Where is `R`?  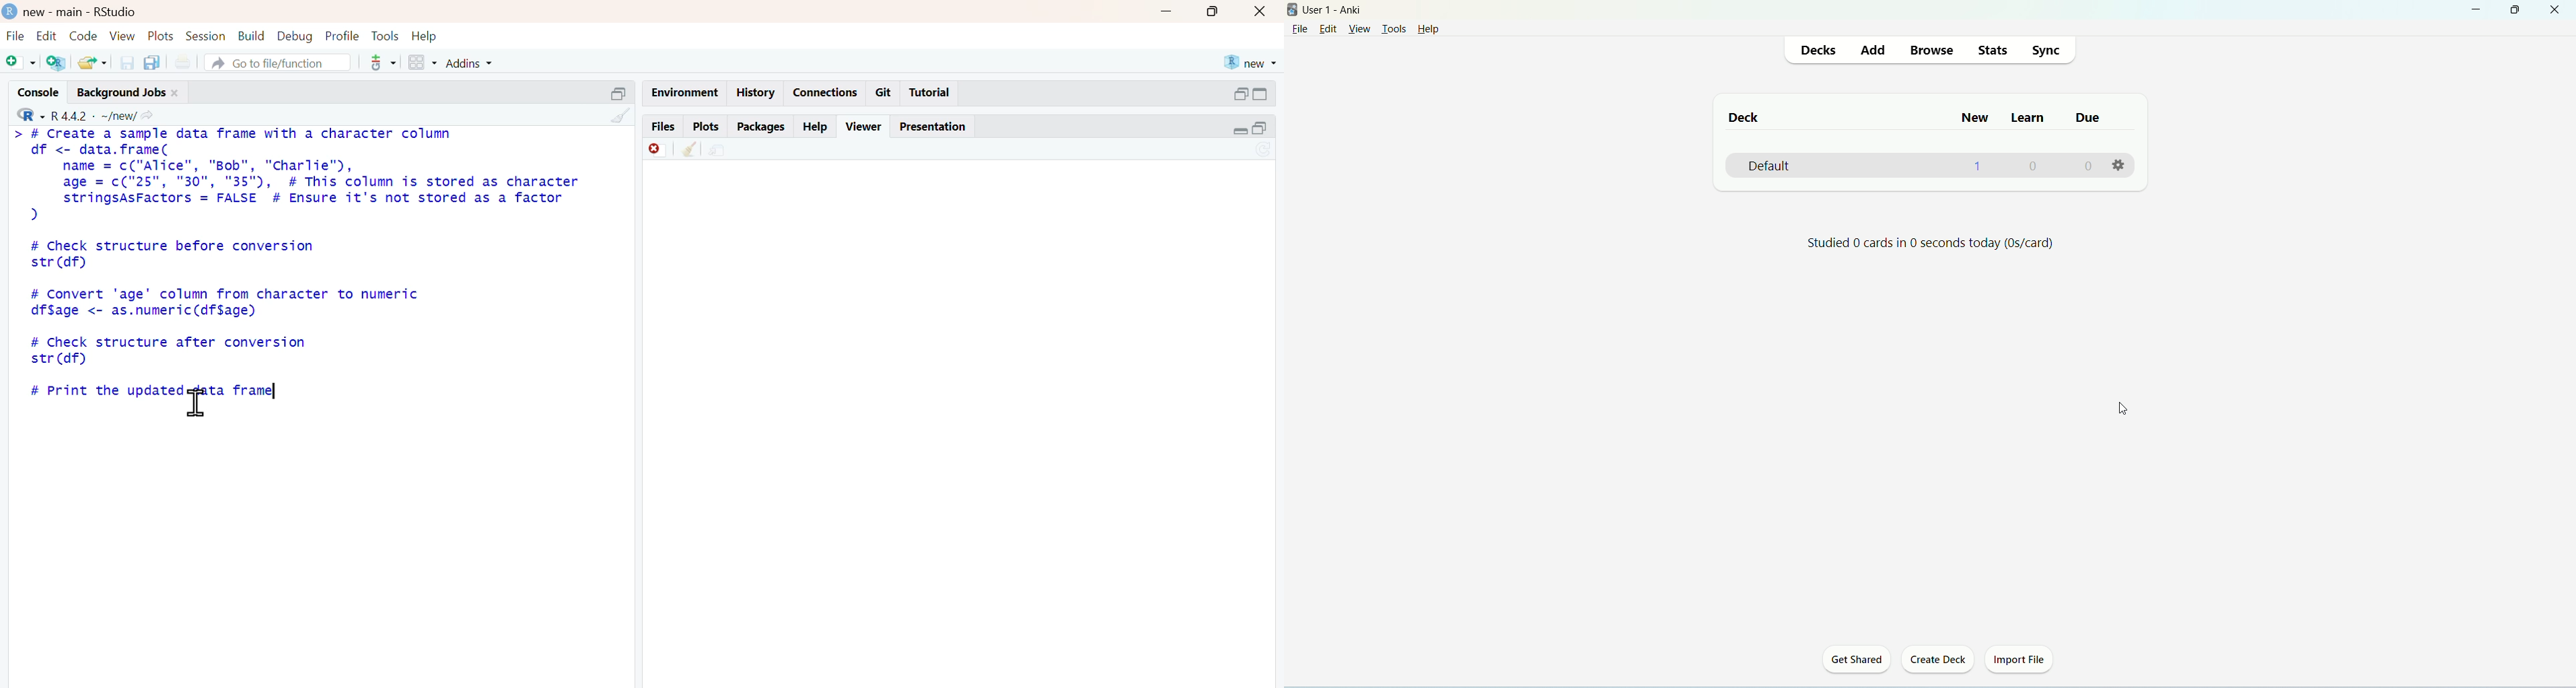
R is located at coordinates (31, 114).